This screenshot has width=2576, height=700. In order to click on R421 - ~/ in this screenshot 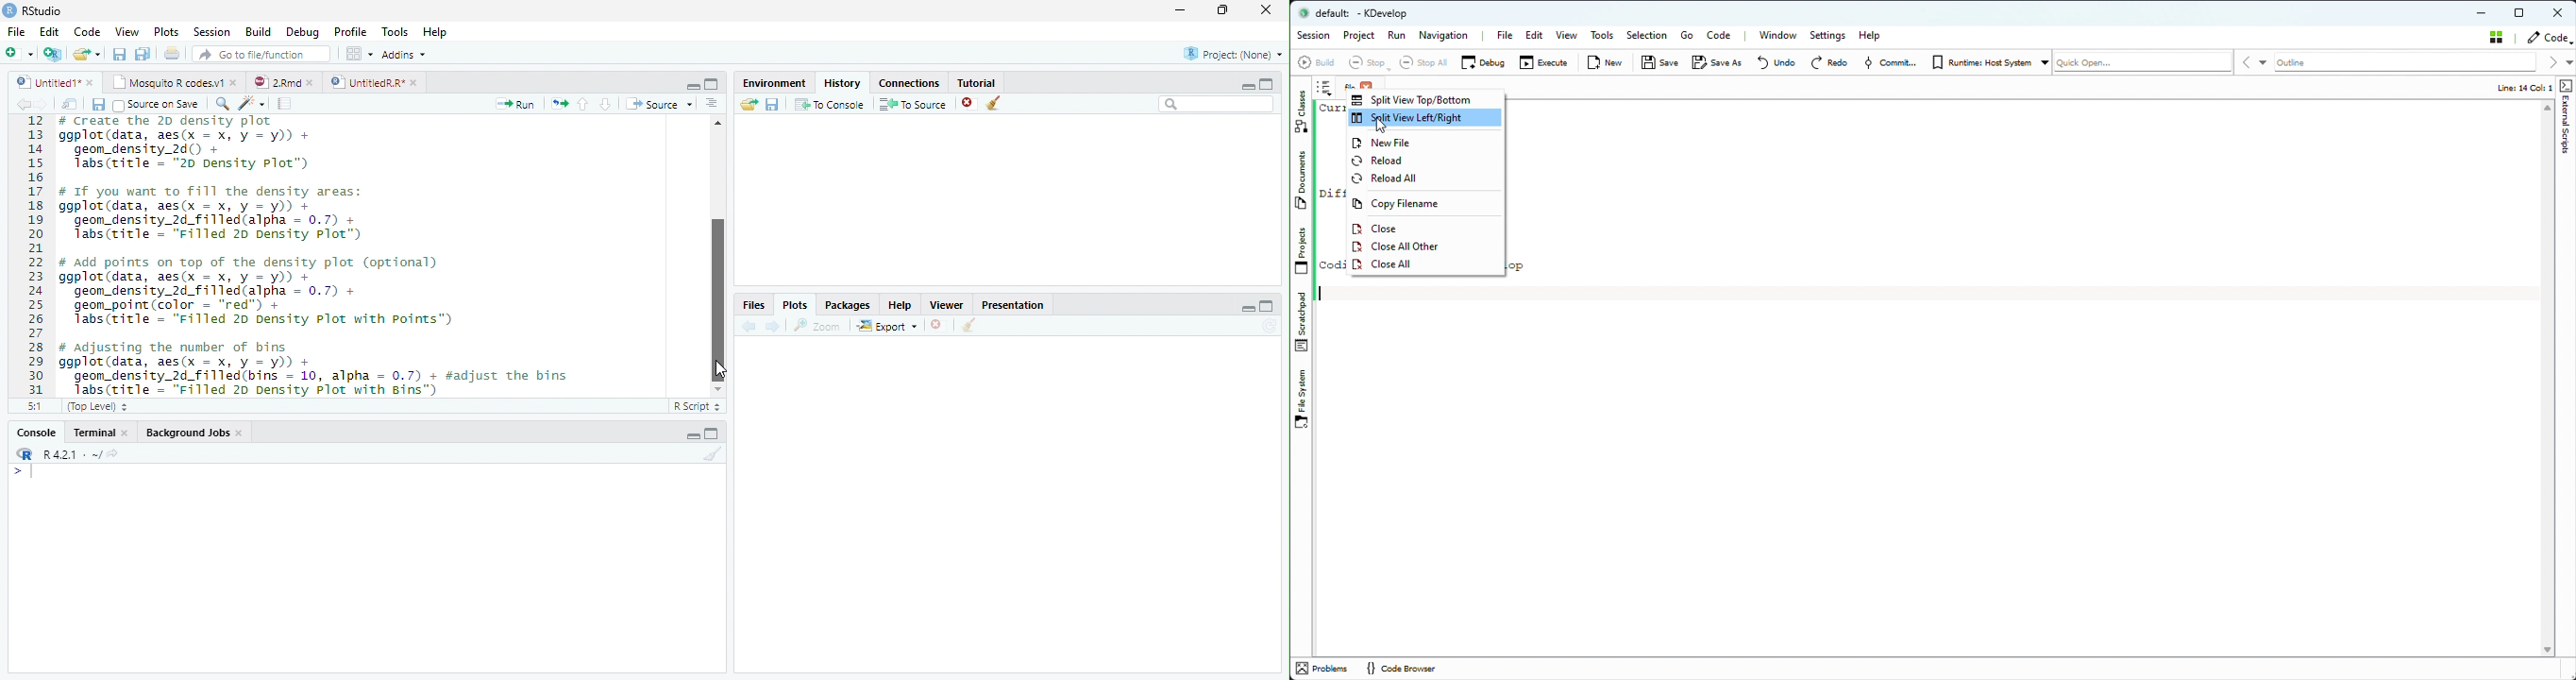, I will do `click(66, 454)`.